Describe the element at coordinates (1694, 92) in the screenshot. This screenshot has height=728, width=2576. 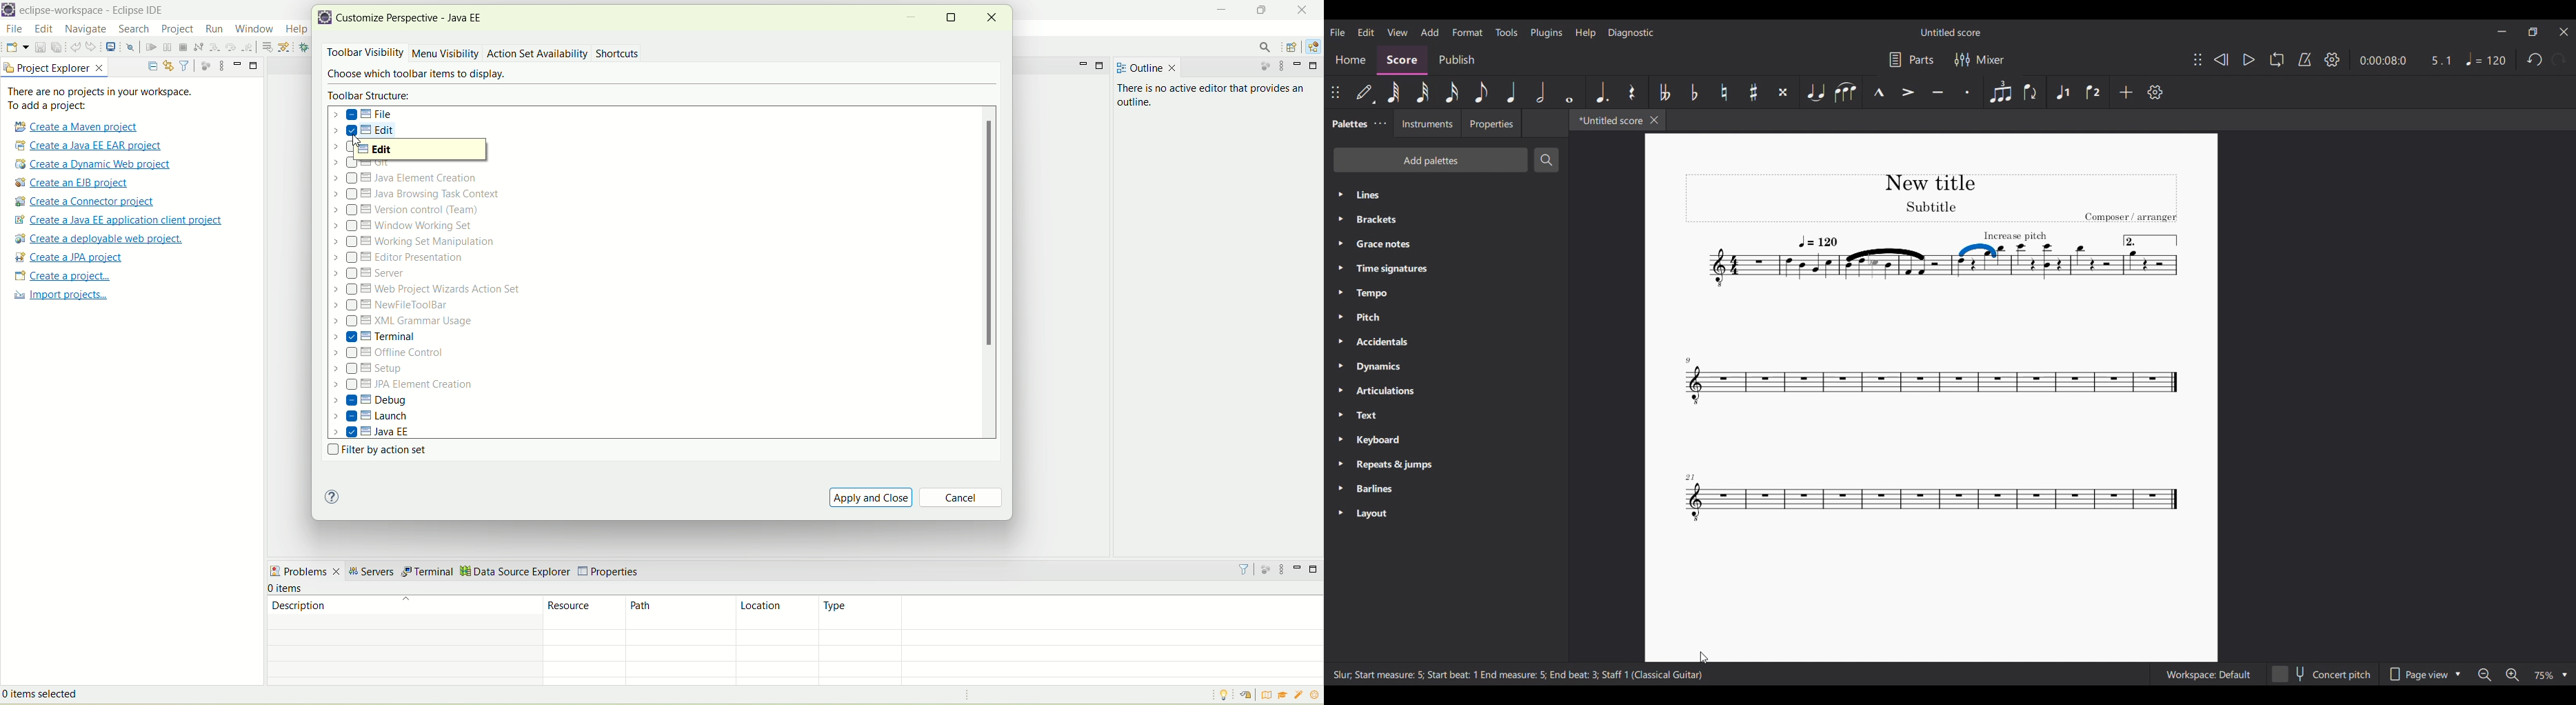
I see `Toggle flat` at that location.